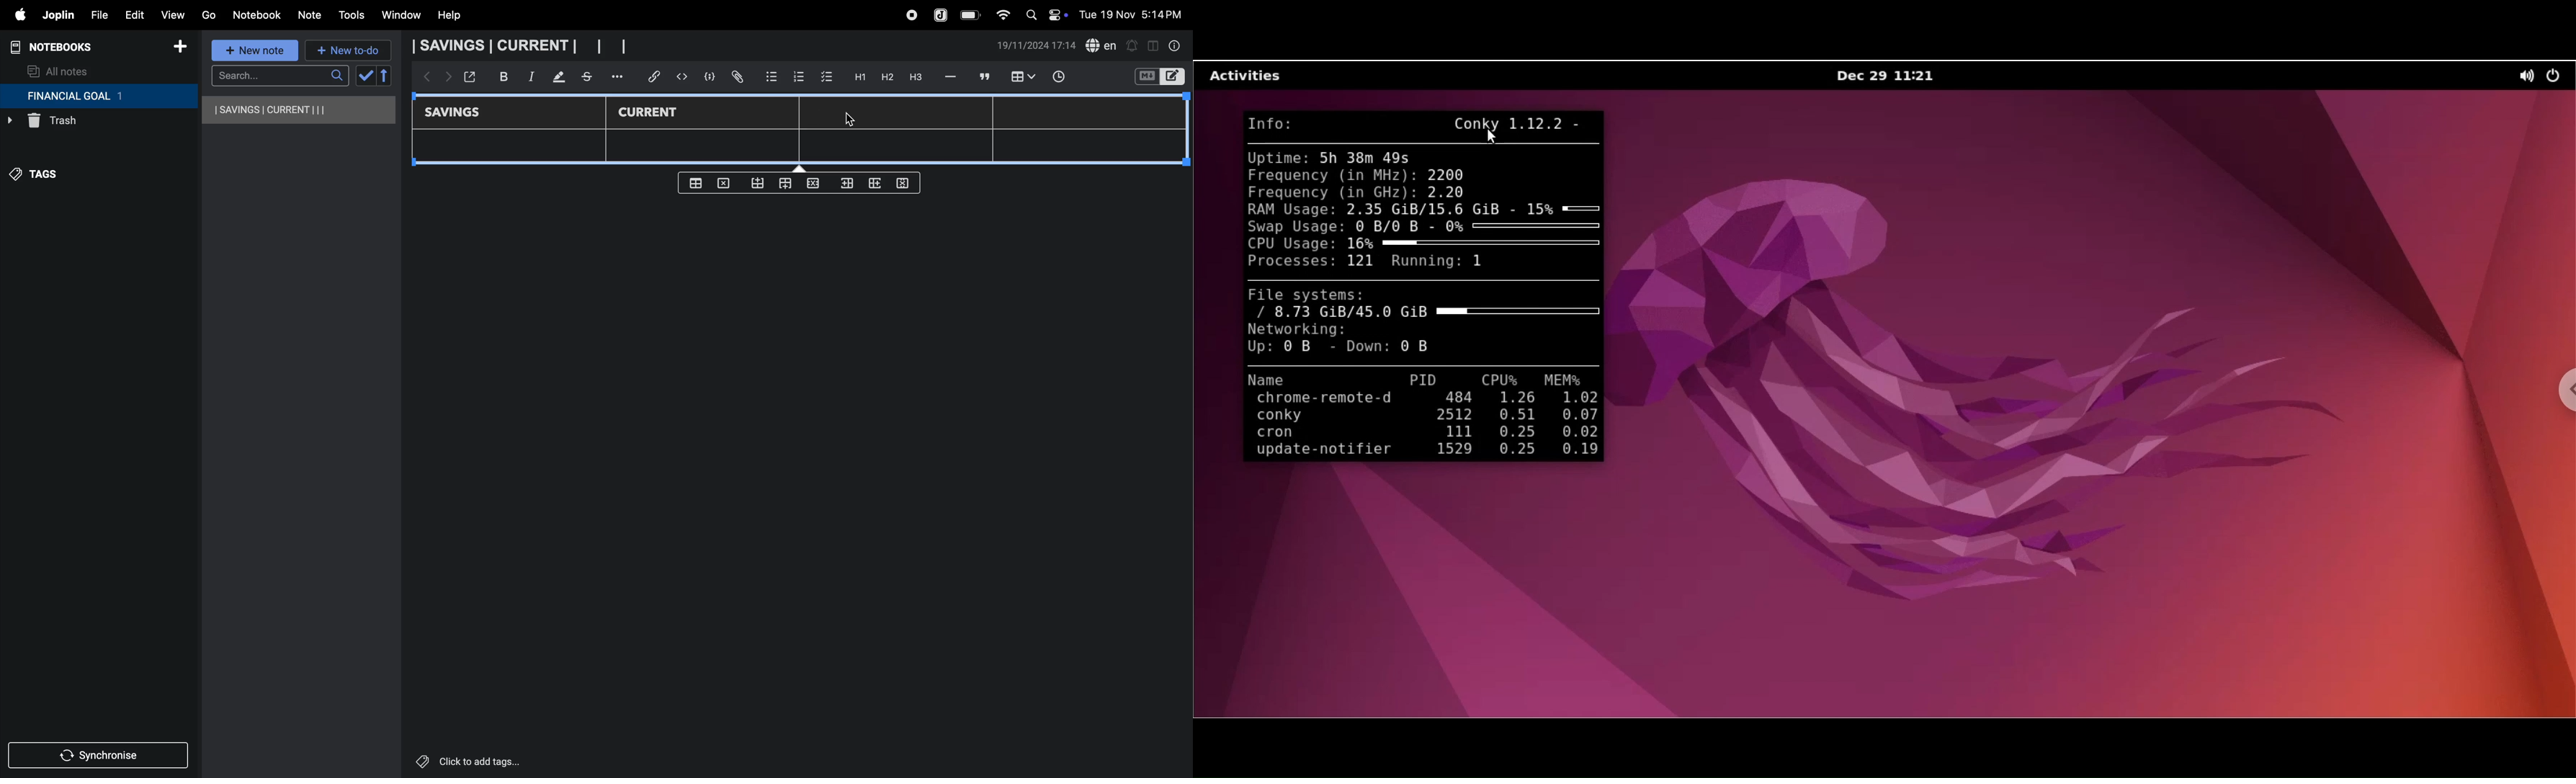  Describe the element at coordinates (886, 76) in the screenshot. I see `h2` at that location.